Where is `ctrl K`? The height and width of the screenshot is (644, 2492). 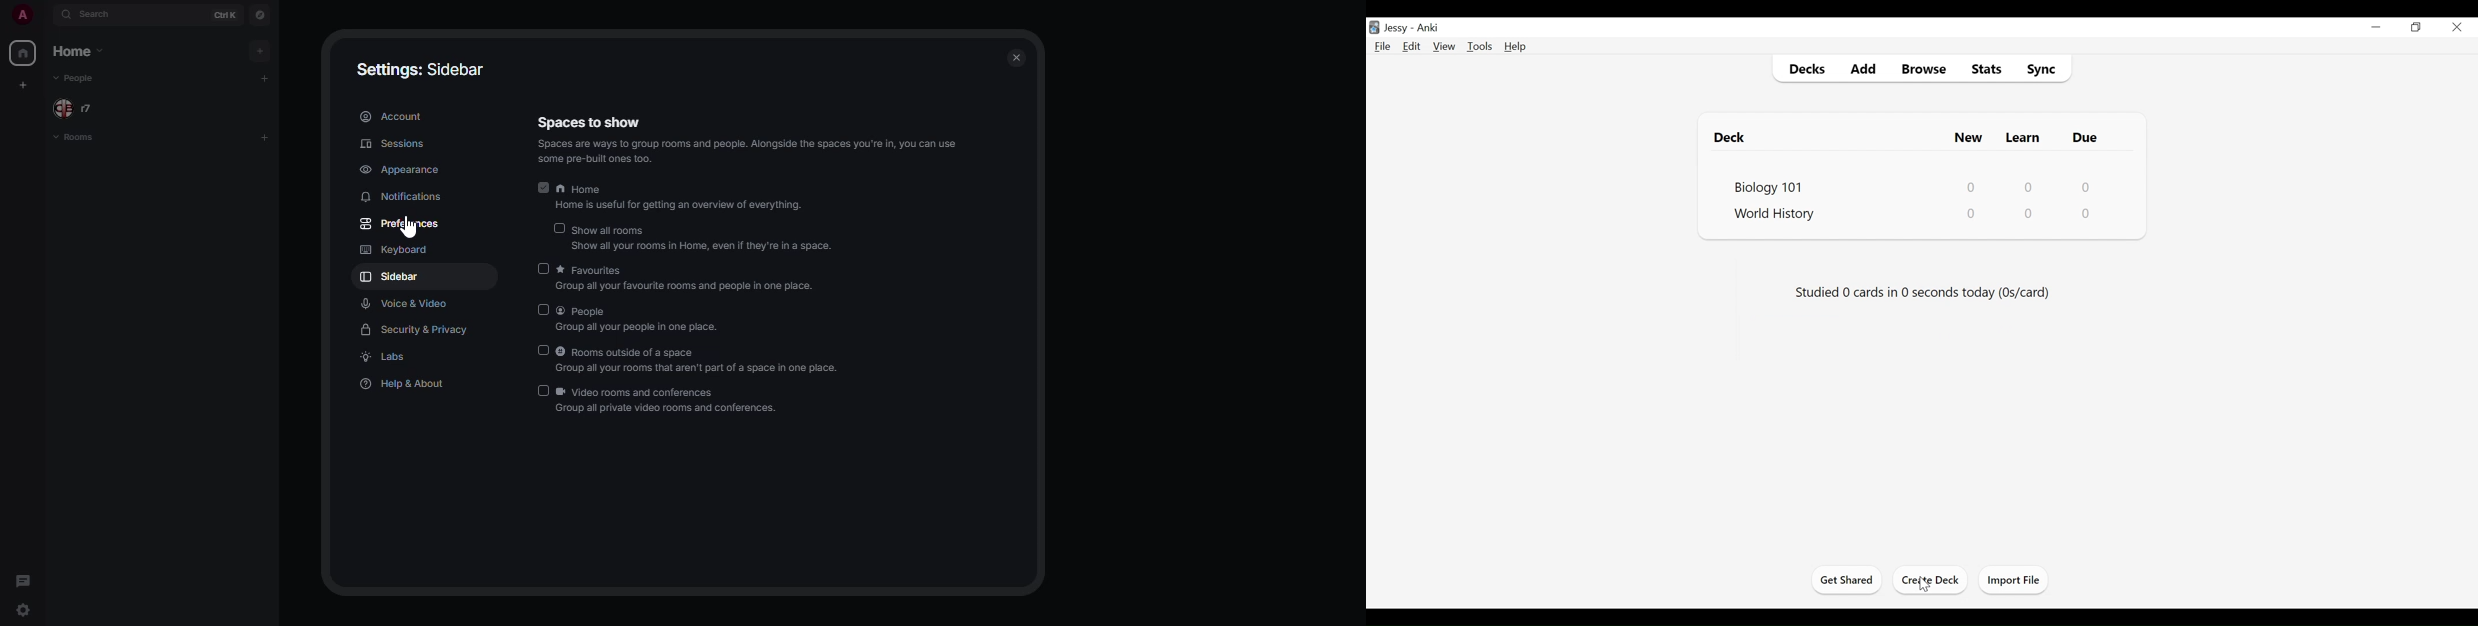
ctrl K is located at coordinates (225, 13).